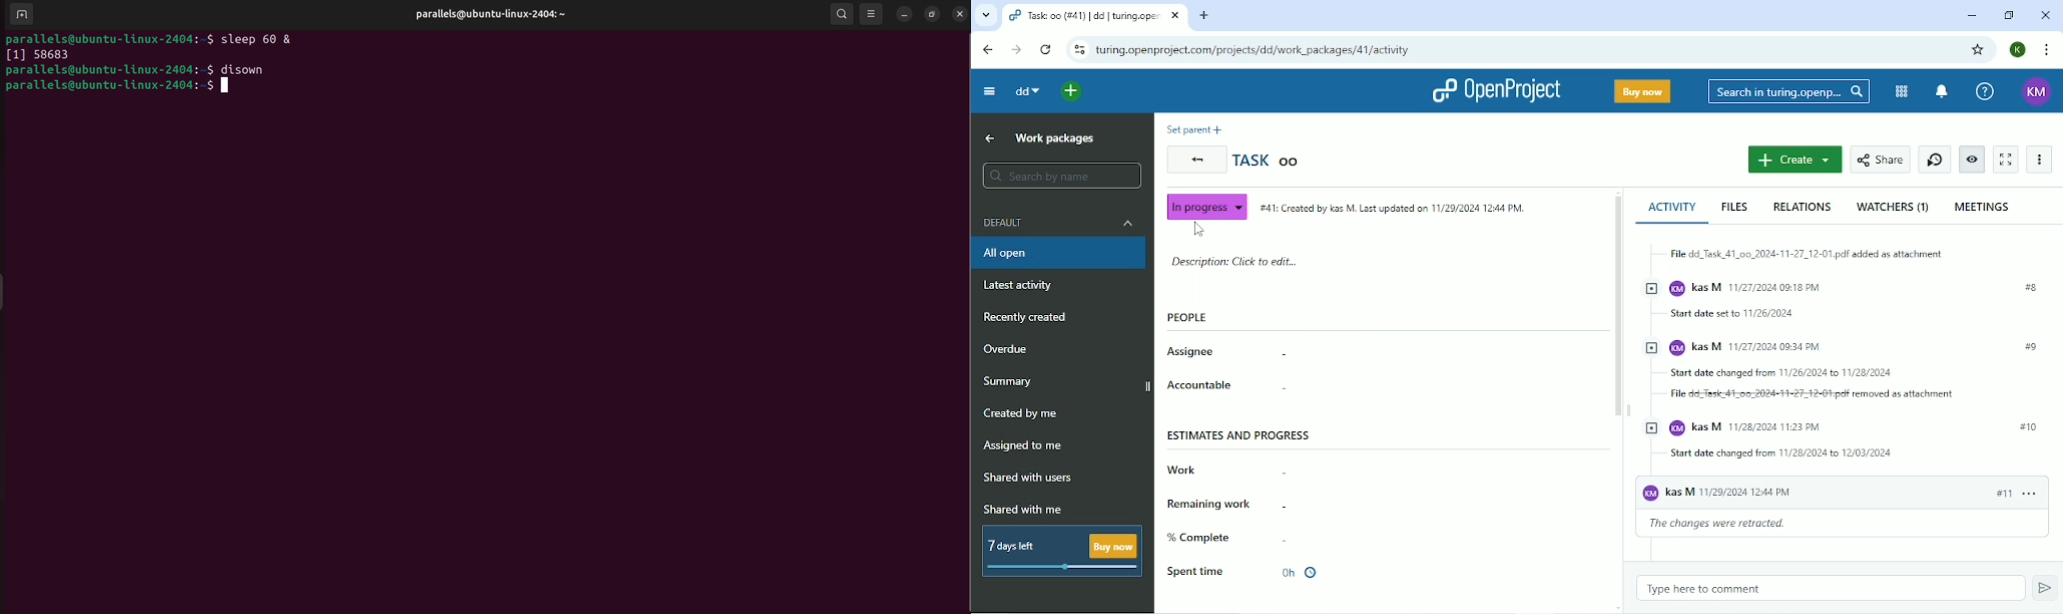 The height and width of the screenshot is (616, 2072). Describe the element at coordinates (986, 48) in the screenshot. I see `Back` at that location.